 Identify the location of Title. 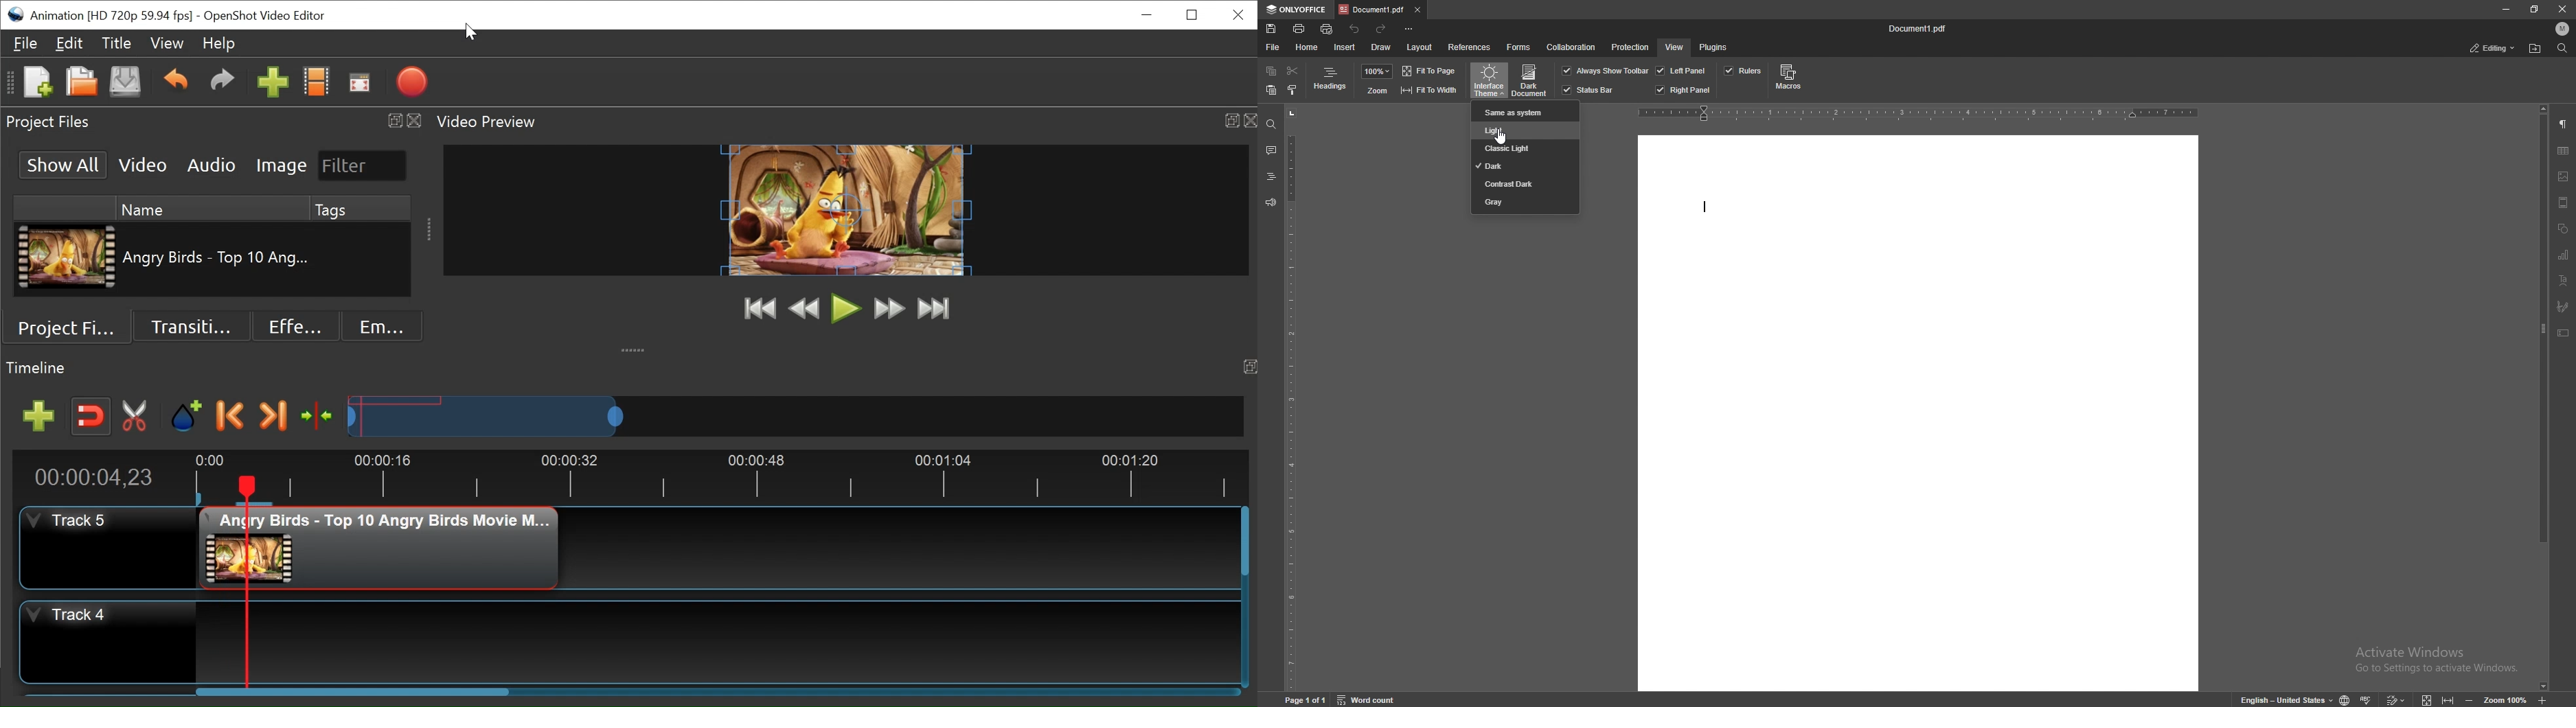
(116, 43).